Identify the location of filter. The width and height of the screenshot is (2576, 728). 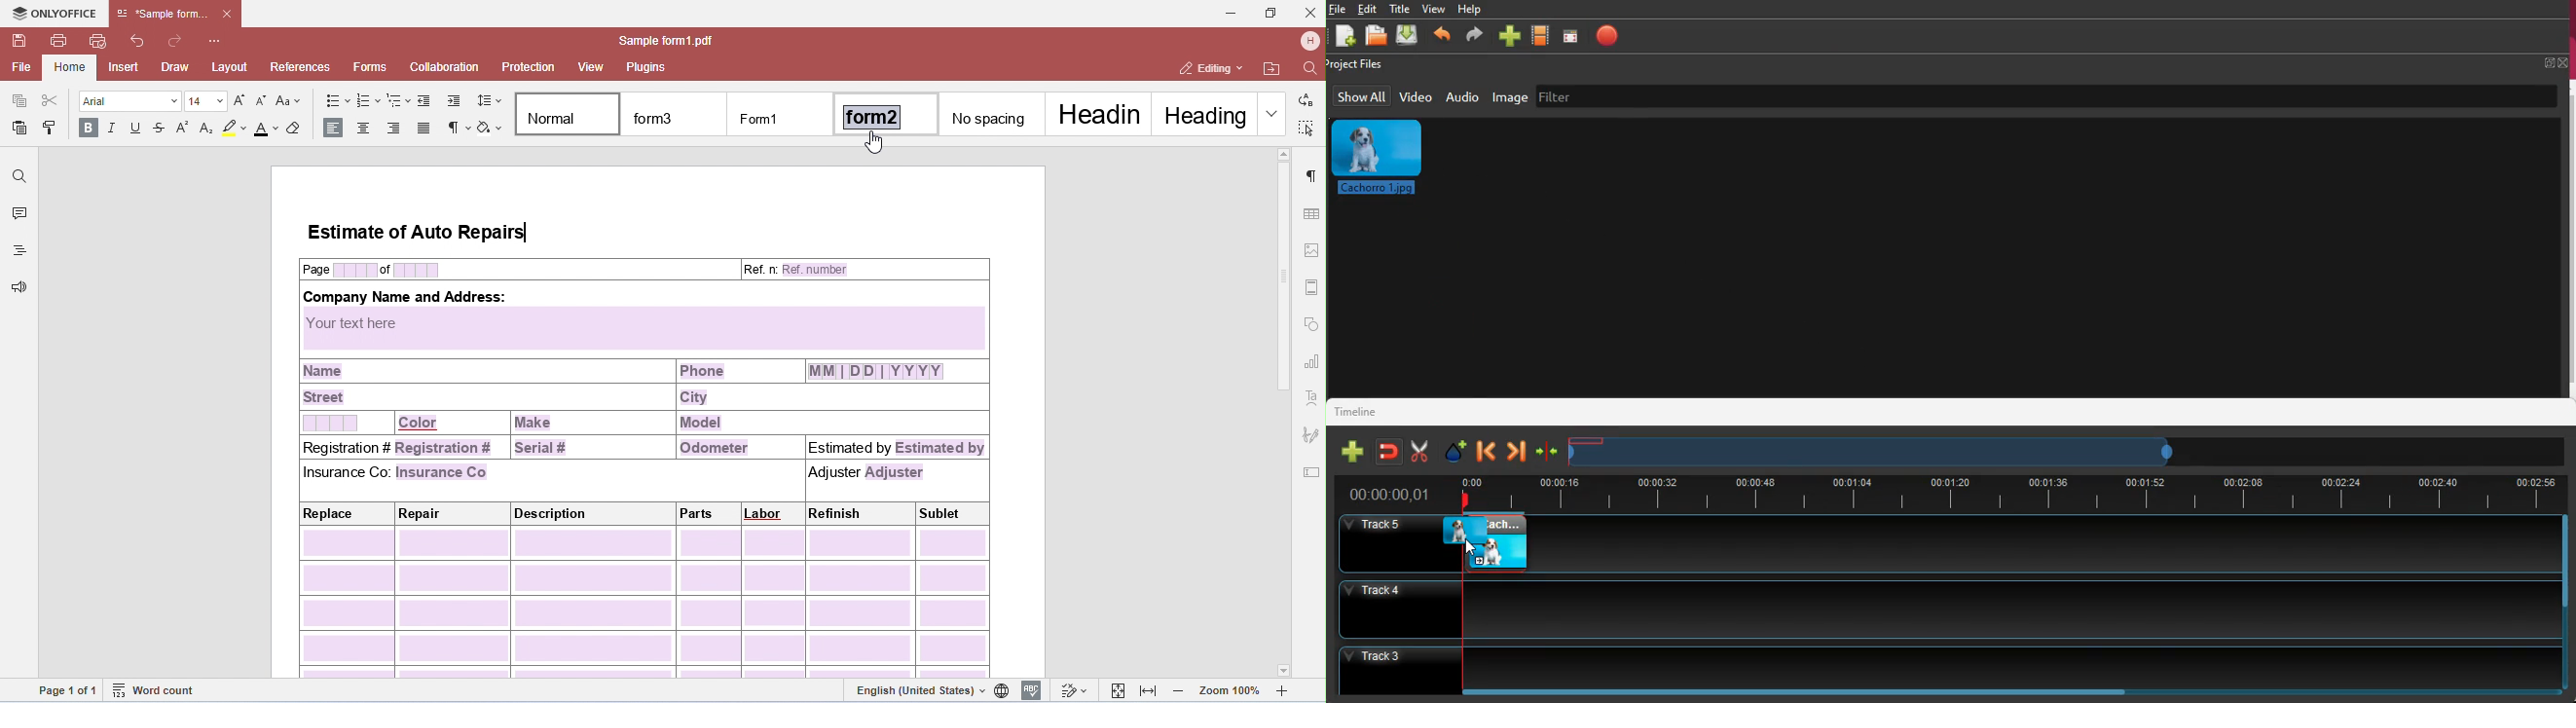
(1564, 96).